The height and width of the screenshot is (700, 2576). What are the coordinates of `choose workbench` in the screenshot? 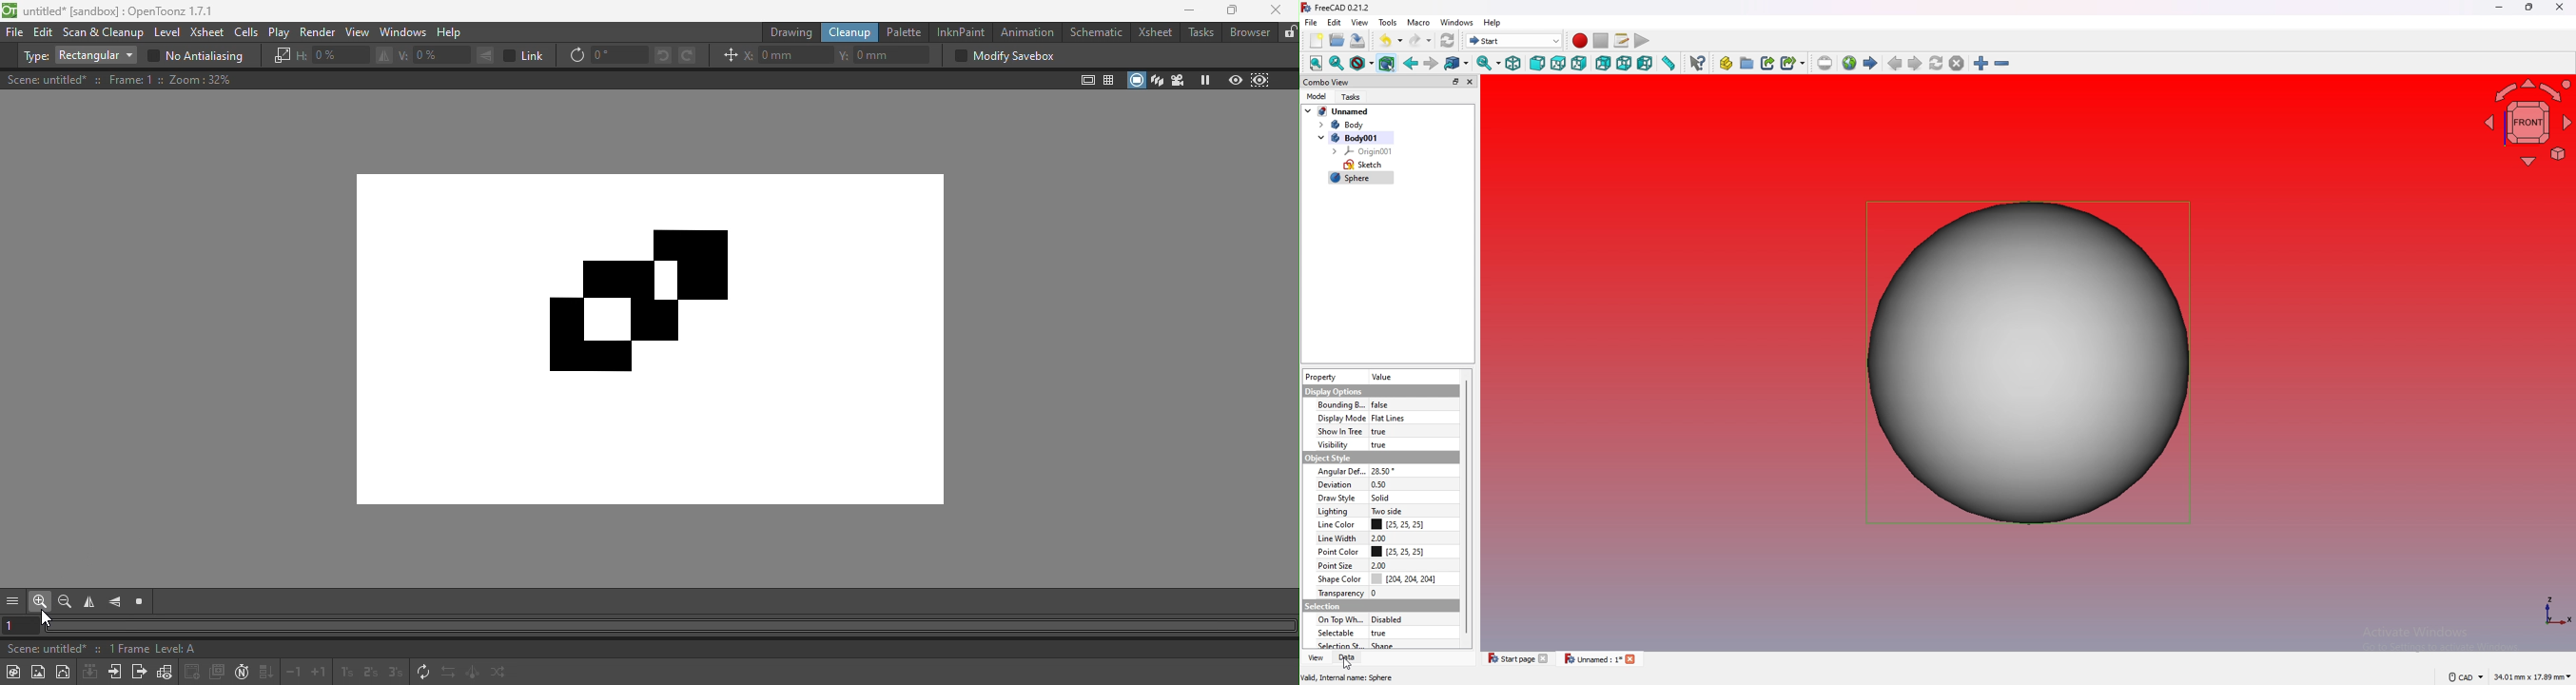 It's located at (1514, 41).